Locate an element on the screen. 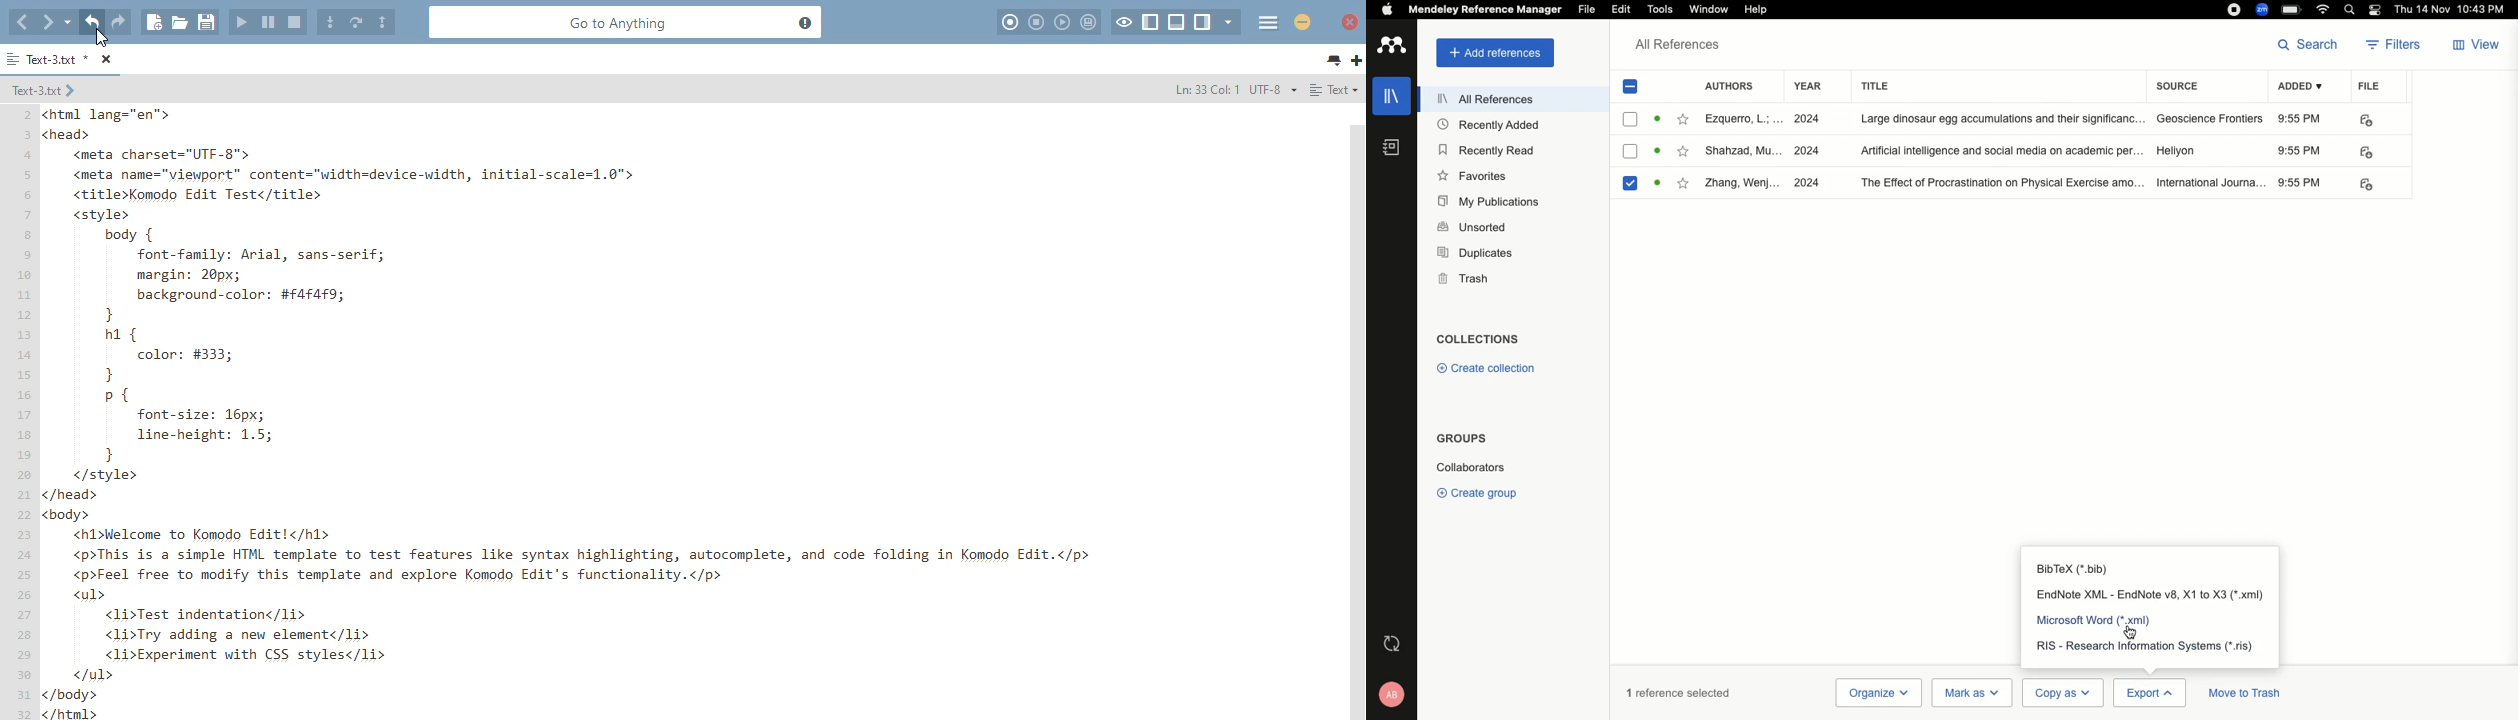  Edit is located at coordinates (1622, 10).